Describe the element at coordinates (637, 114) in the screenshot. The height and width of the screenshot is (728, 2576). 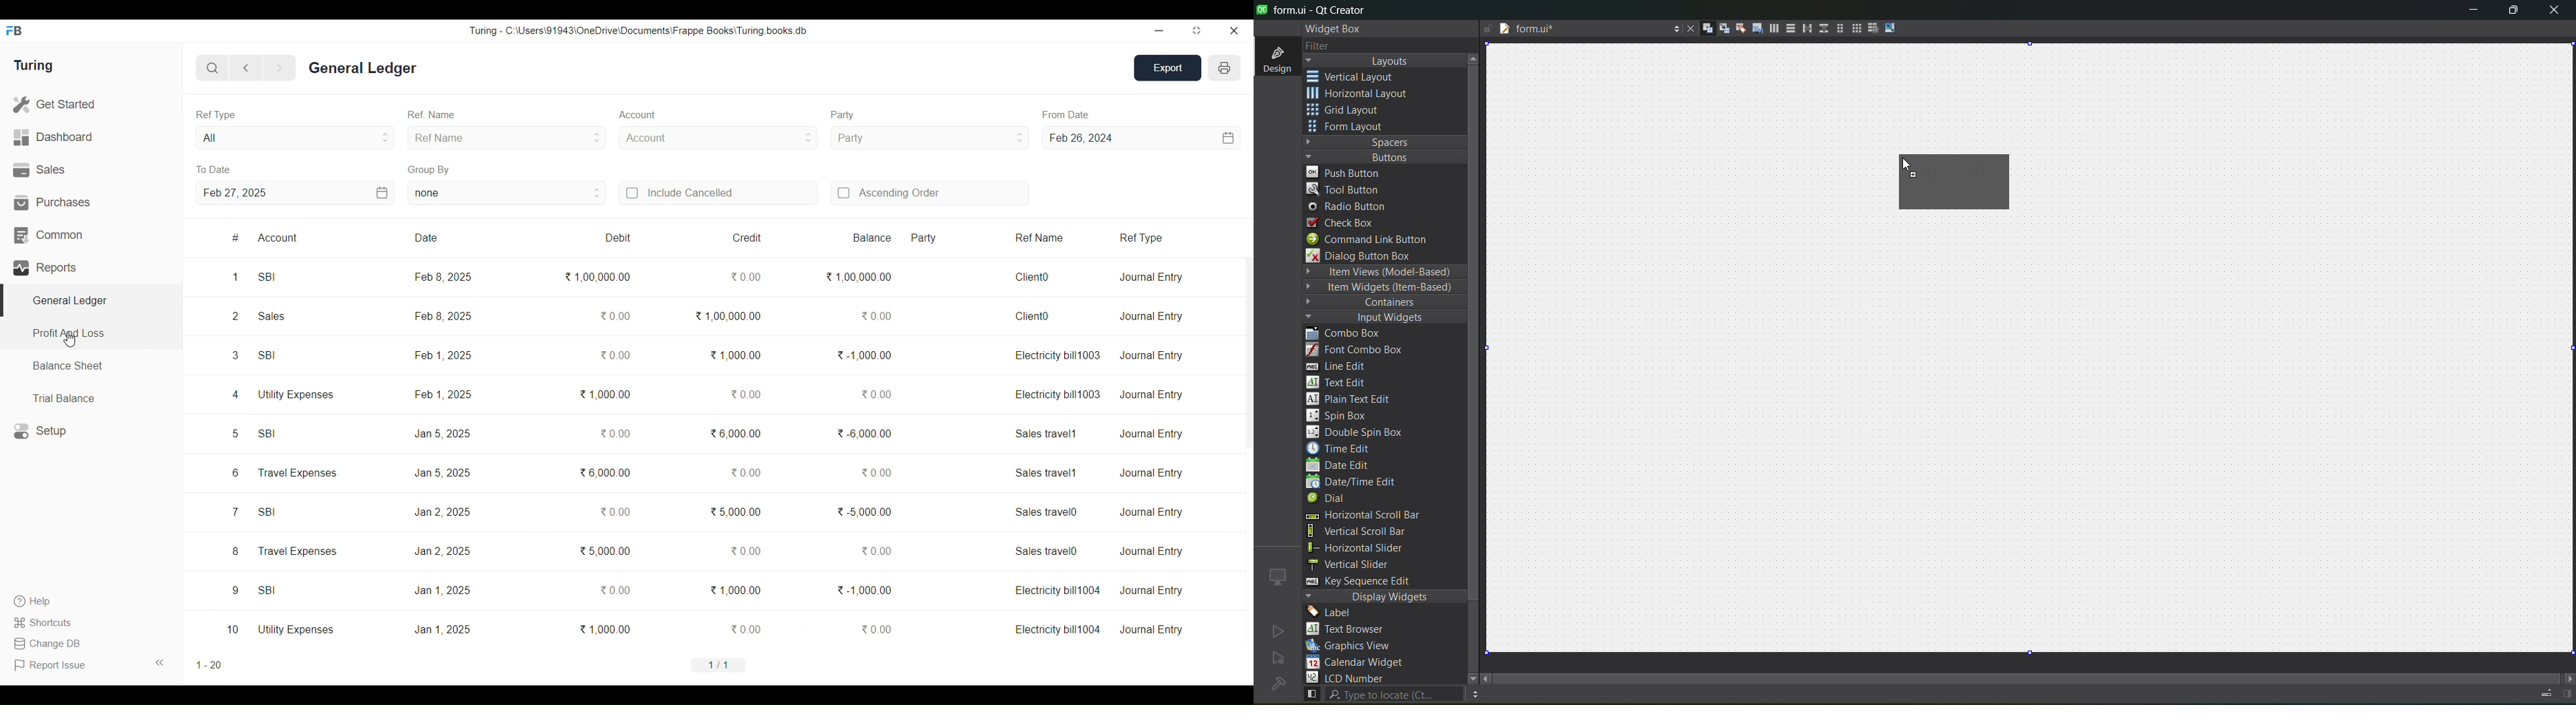
I see `Account` at that location.